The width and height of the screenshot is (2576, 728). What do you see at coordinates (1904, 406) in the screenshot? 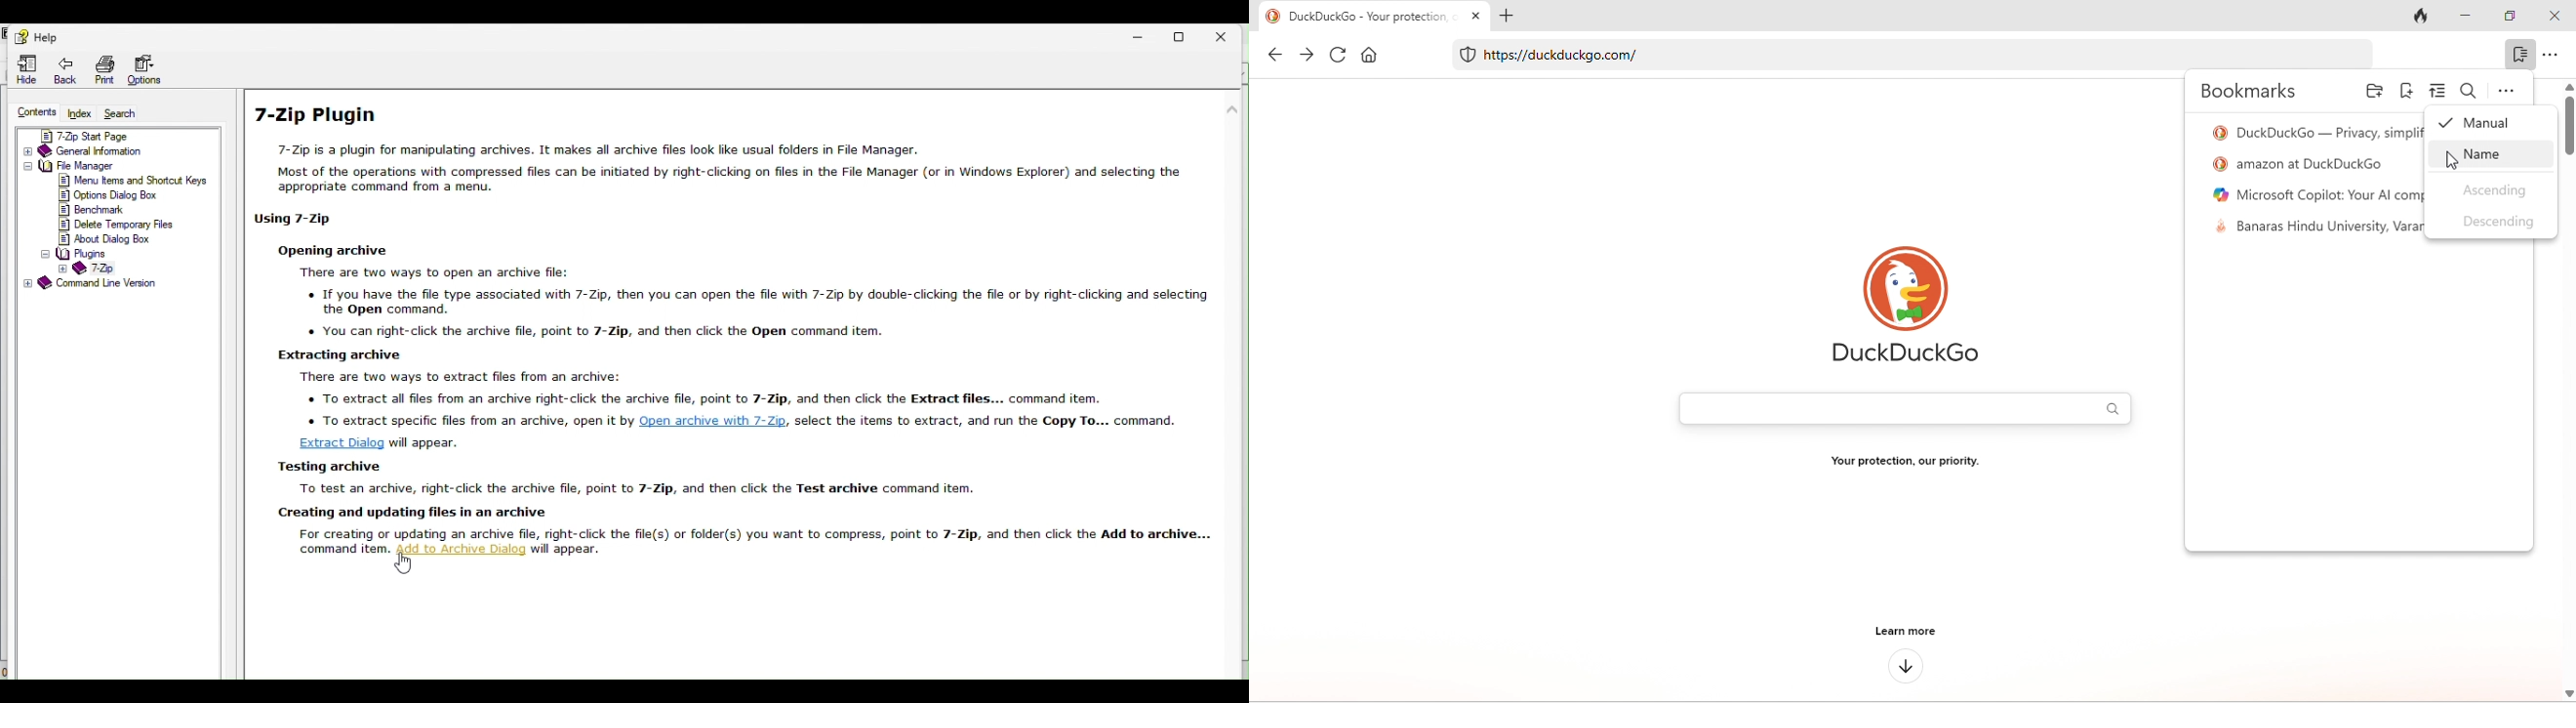
I see `search bar` at bounding box center [1904, 406].